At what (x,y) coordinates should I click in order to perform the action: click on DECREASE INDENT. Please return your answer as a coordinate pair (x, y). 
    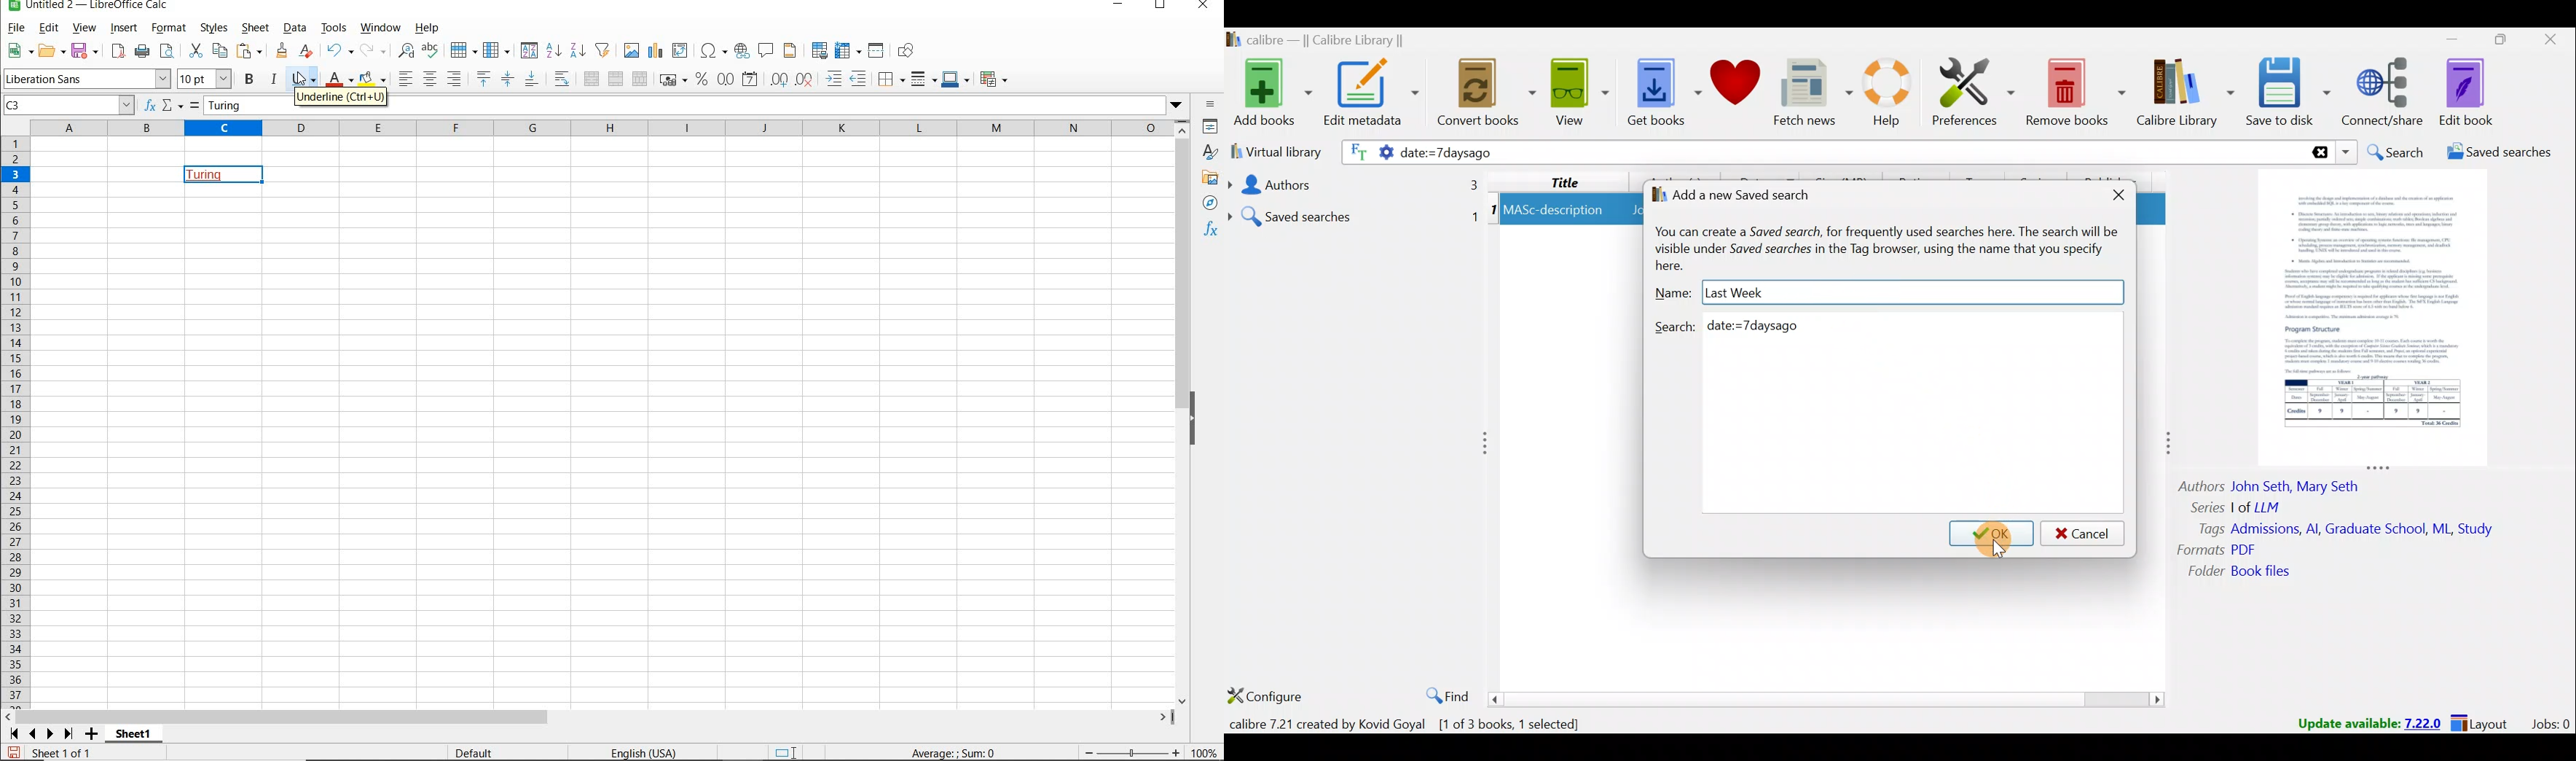
    Looking at the image, I should click on (859, 79).